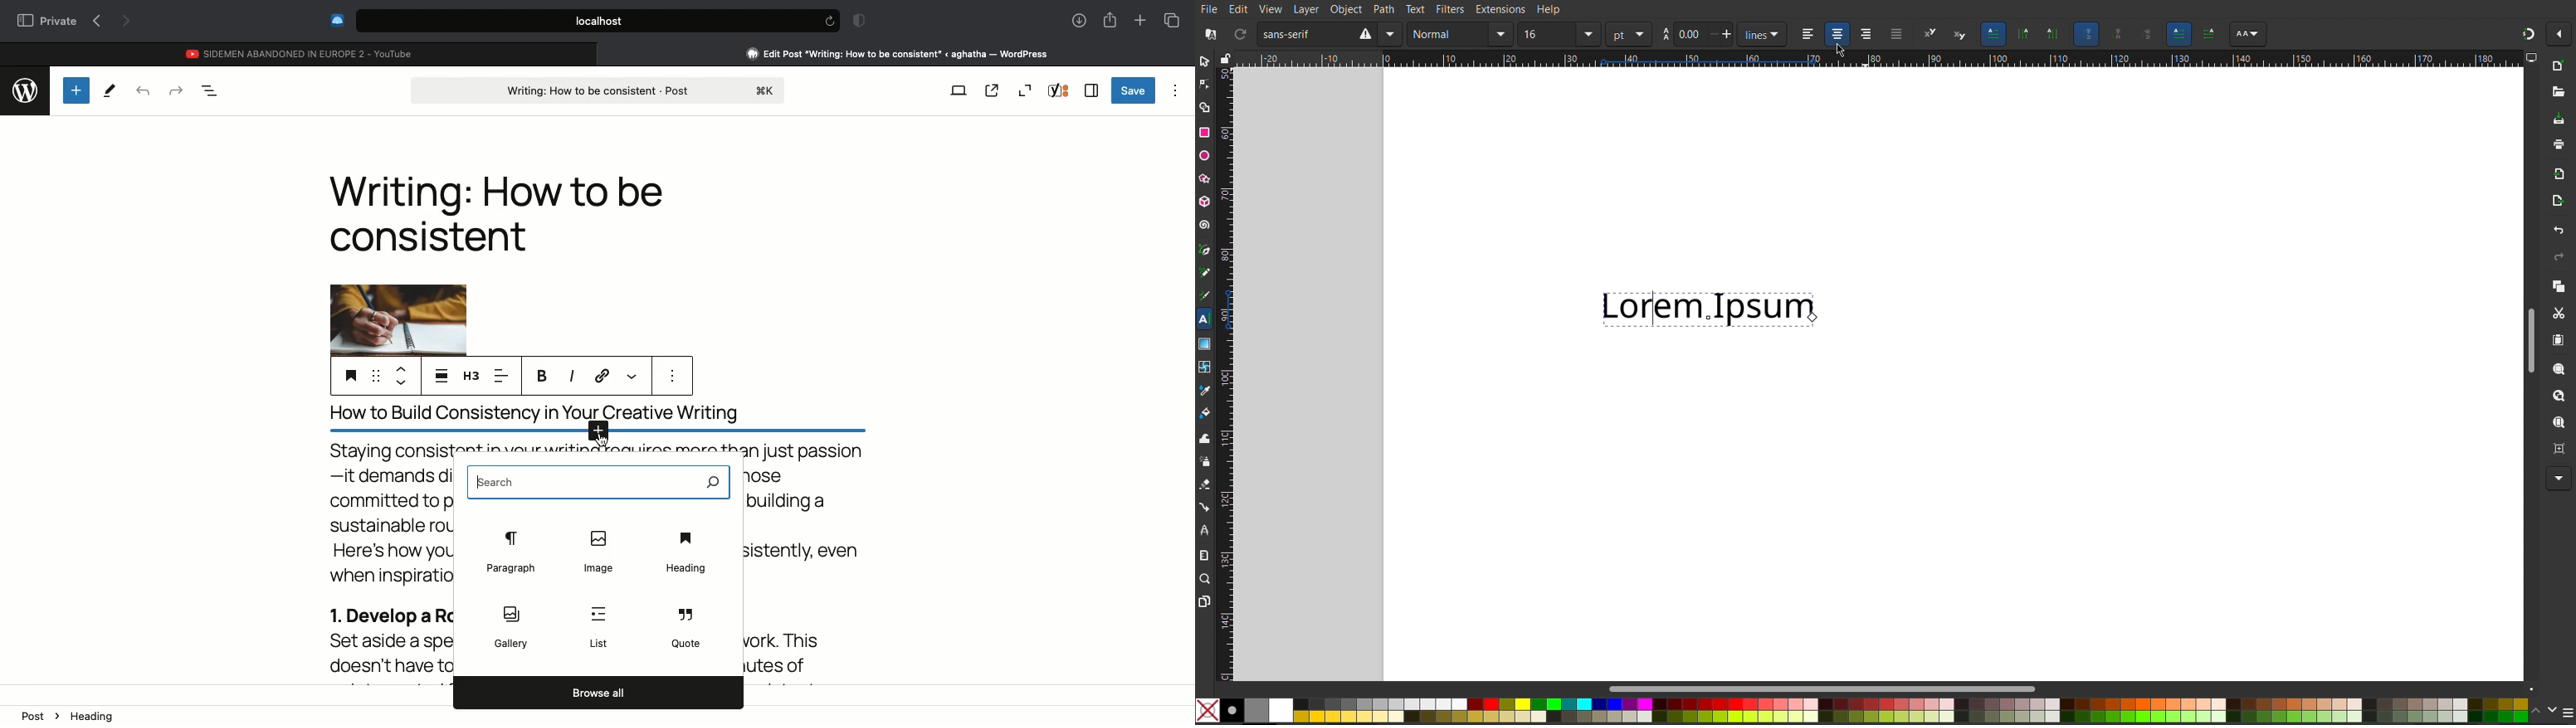 This screenshot has height=728, width=2576. What do you see at coordinates (1225, 375) in the screenshot?
I see `Vertical Ruler` at bounding box center [1225, 375].